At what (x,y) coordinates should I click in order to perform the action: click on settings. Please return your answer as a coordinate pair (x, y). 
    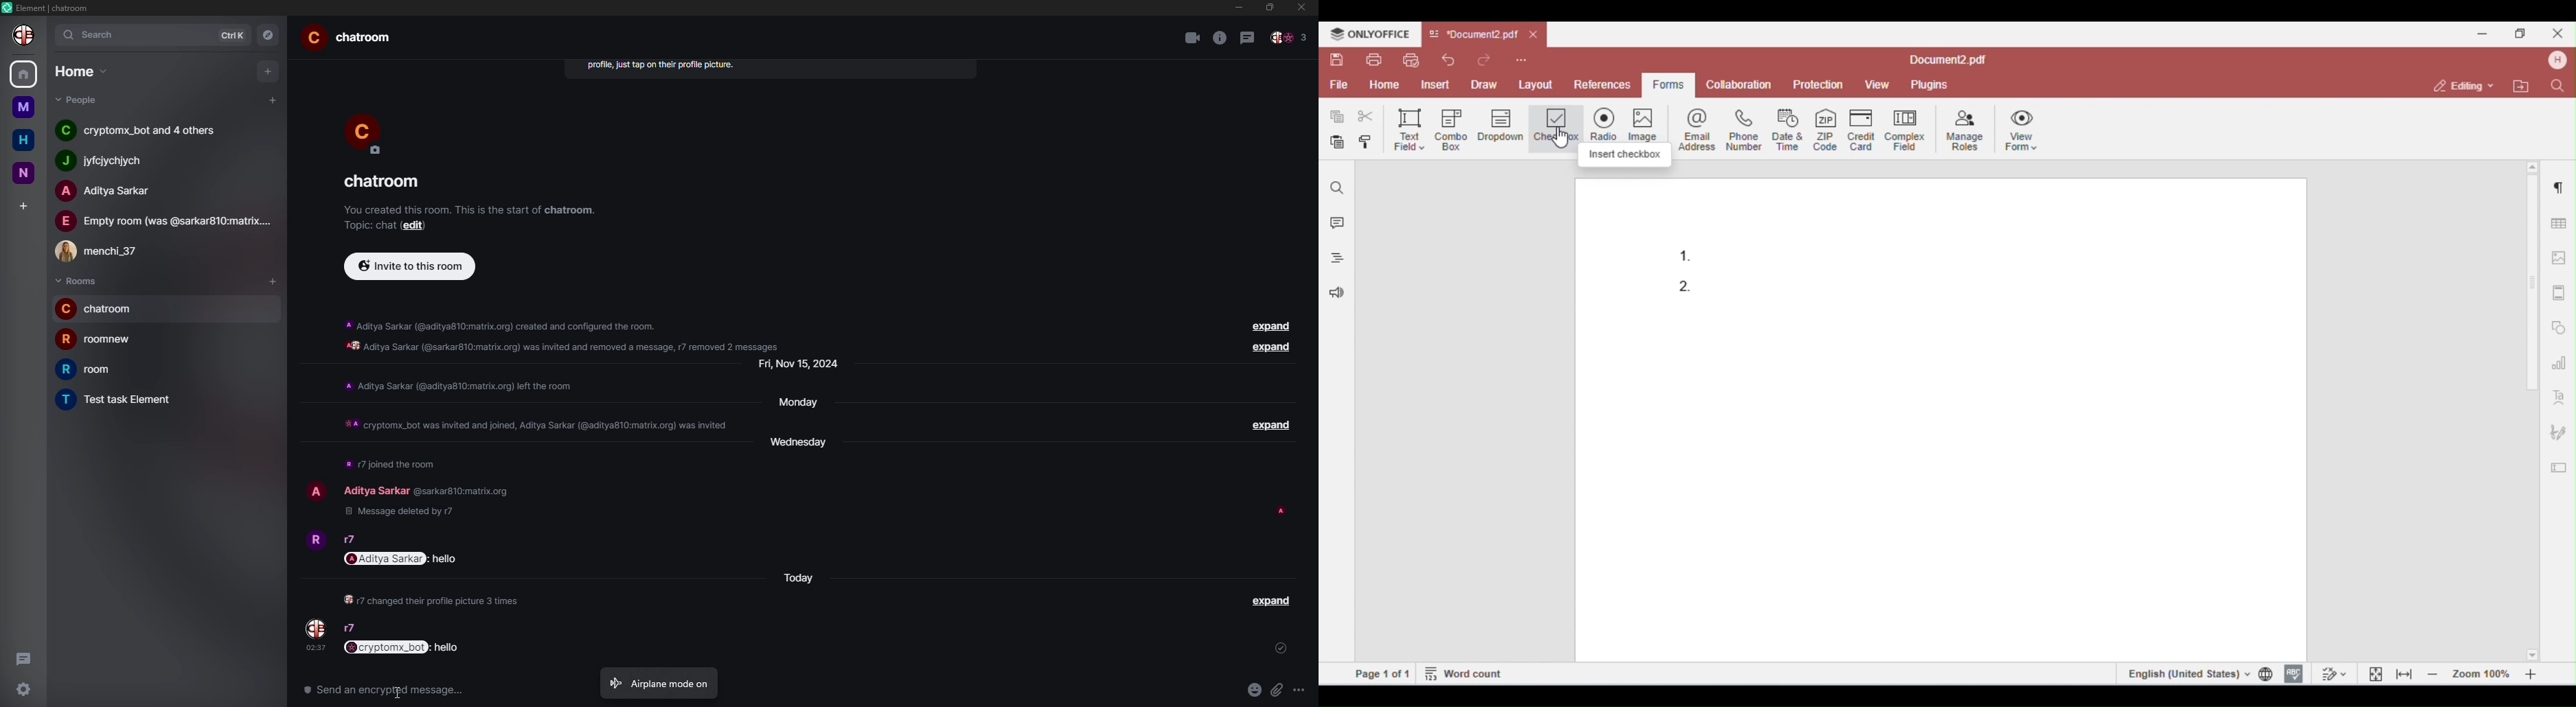
    Looking at the image, I should click on (23, 690).